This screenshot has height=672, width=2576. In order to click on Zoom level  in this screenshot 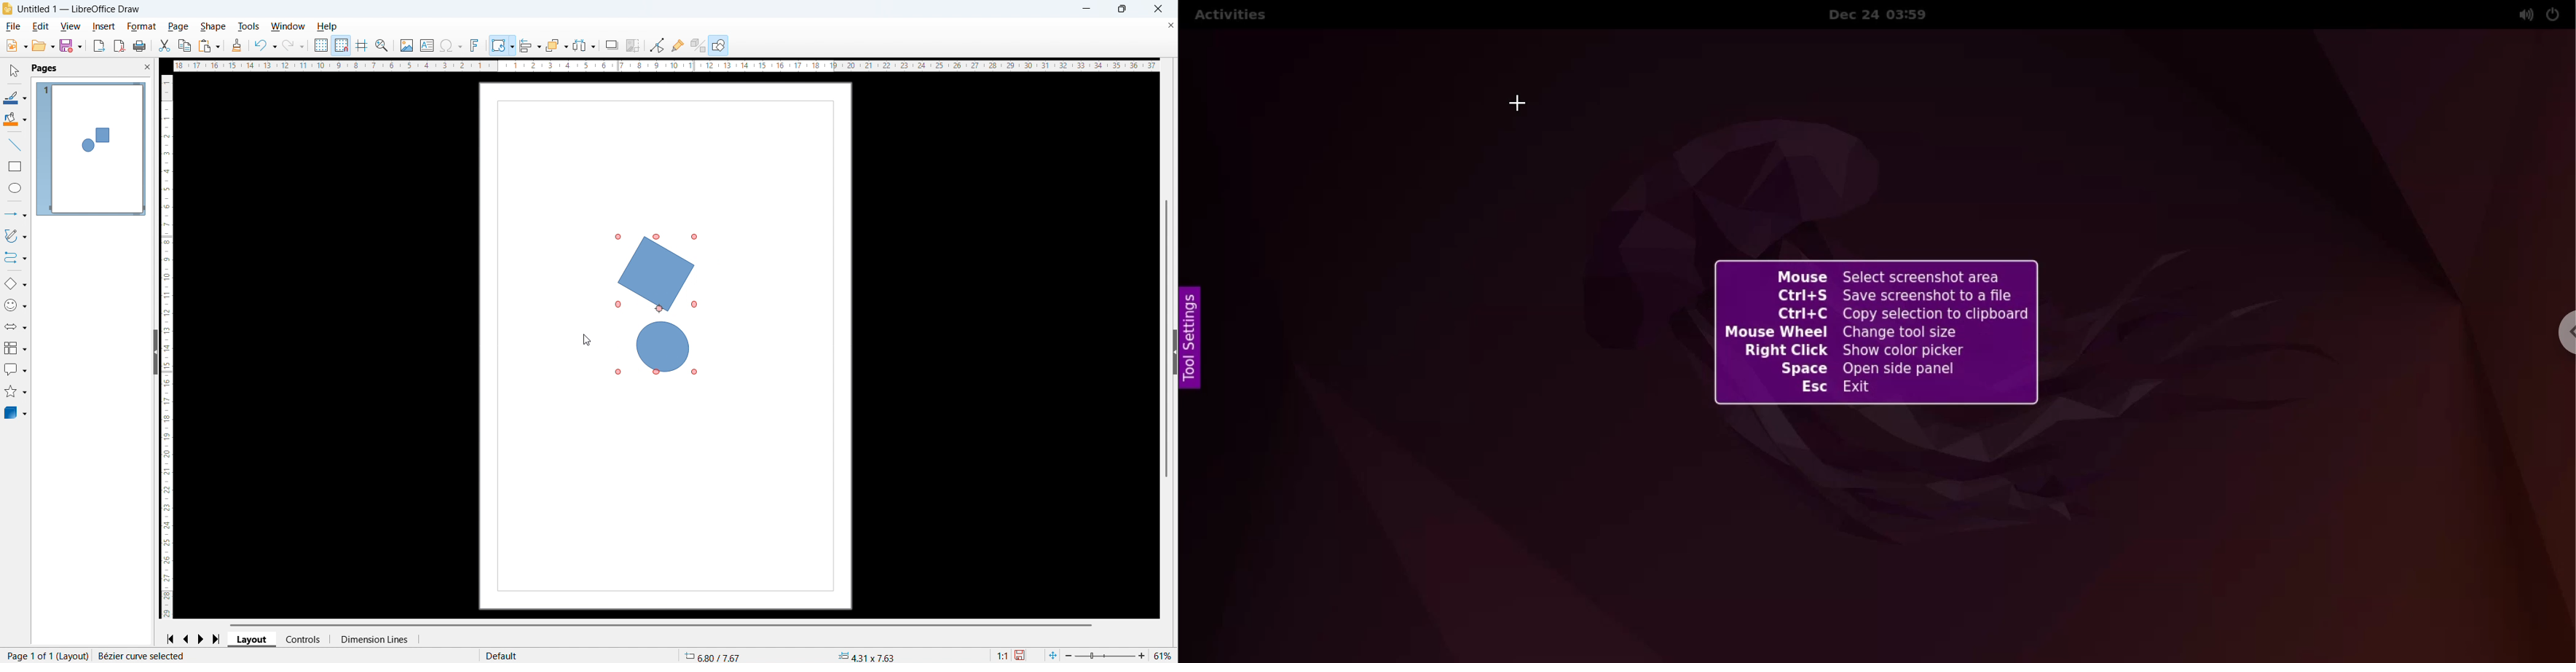, I will do `click(1163, 655)`.